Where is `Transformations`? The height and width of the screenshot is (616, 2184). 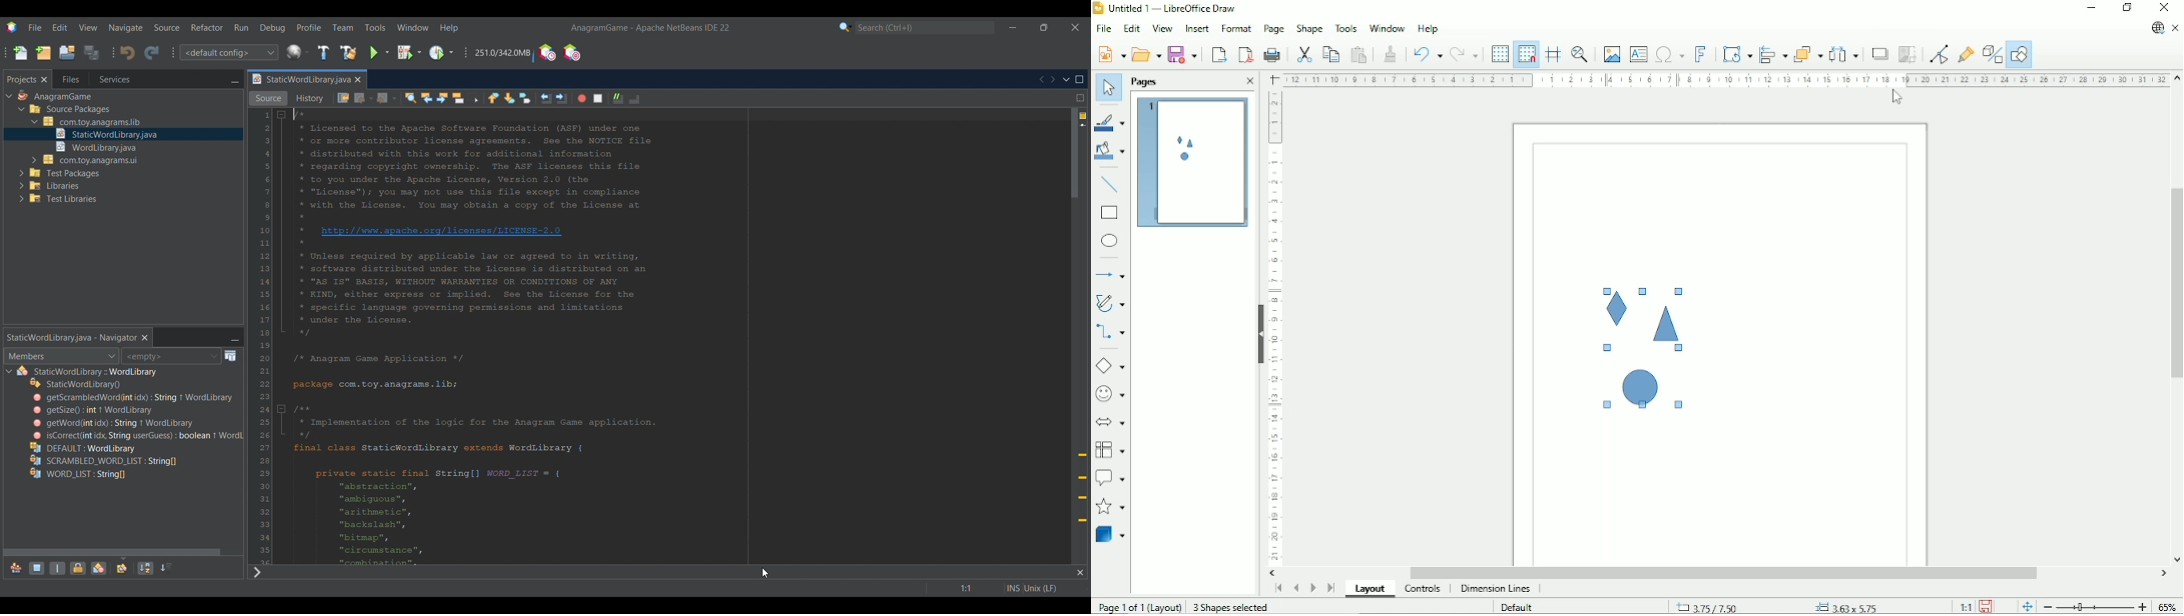
Transformations is located at coordinates (1737, 55).